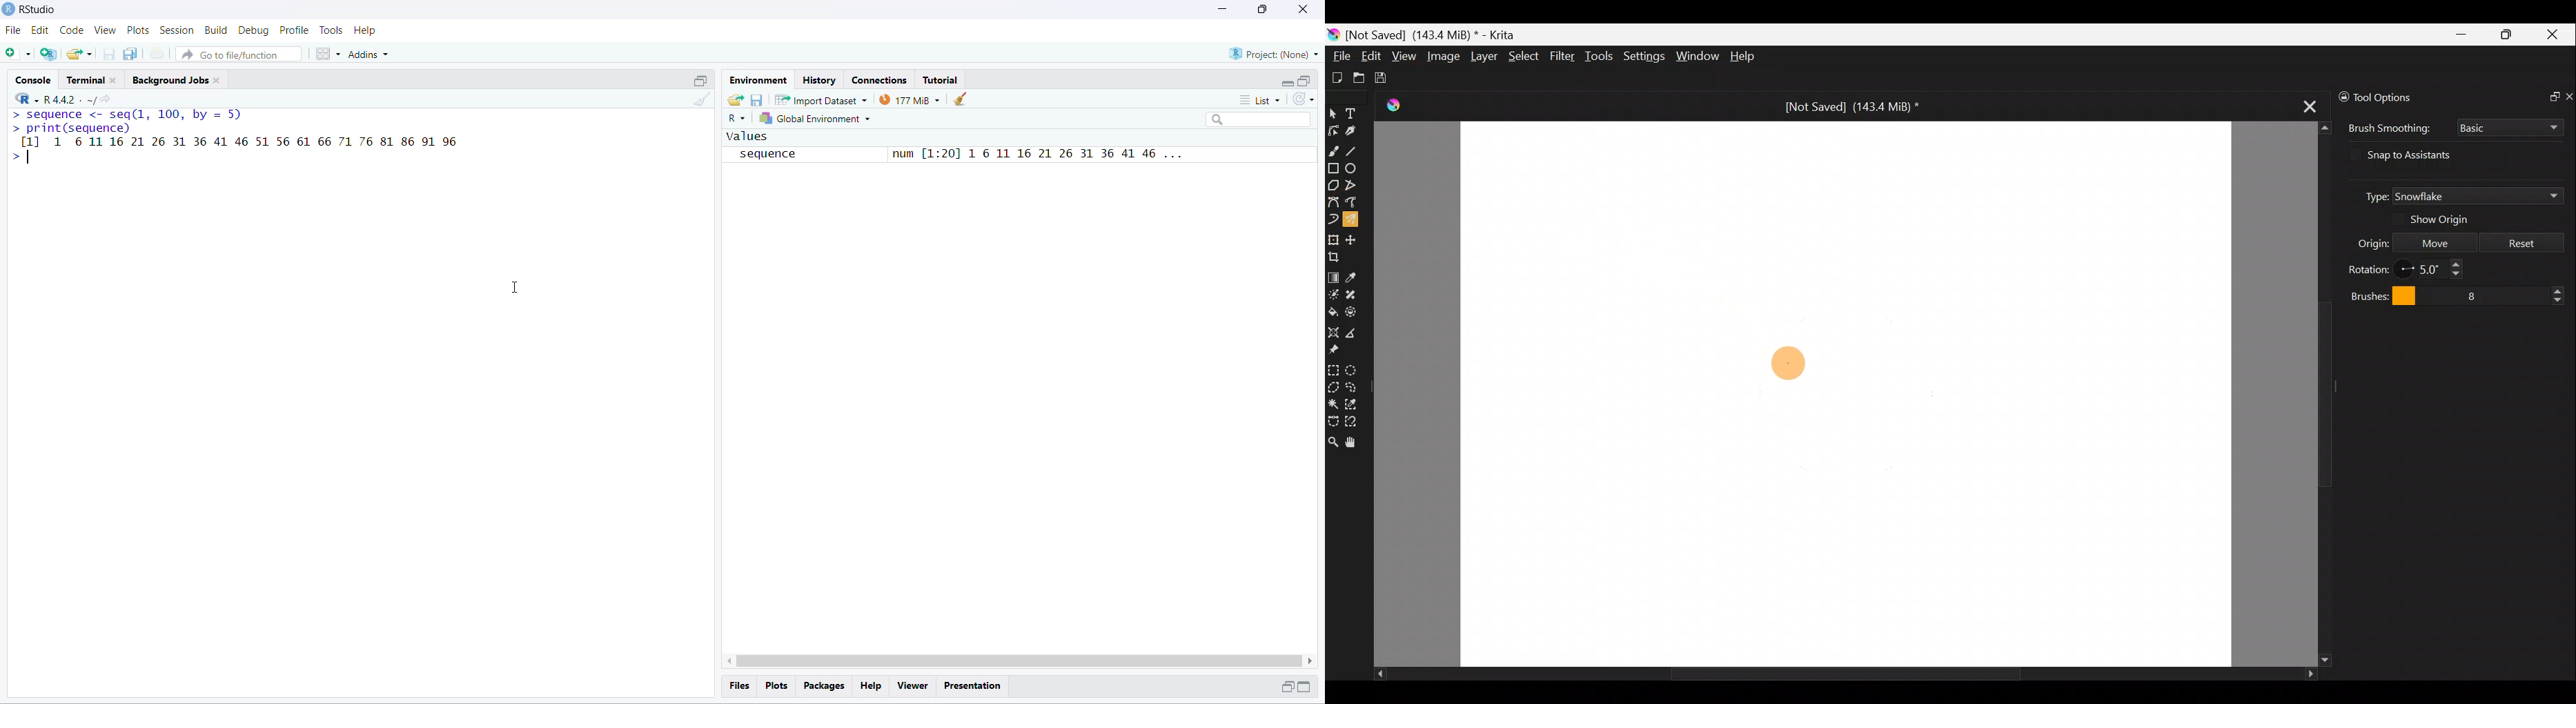 This screenshot has width=2576, height=728. I want to click on Cursor on canvas, so click(1787, 362).